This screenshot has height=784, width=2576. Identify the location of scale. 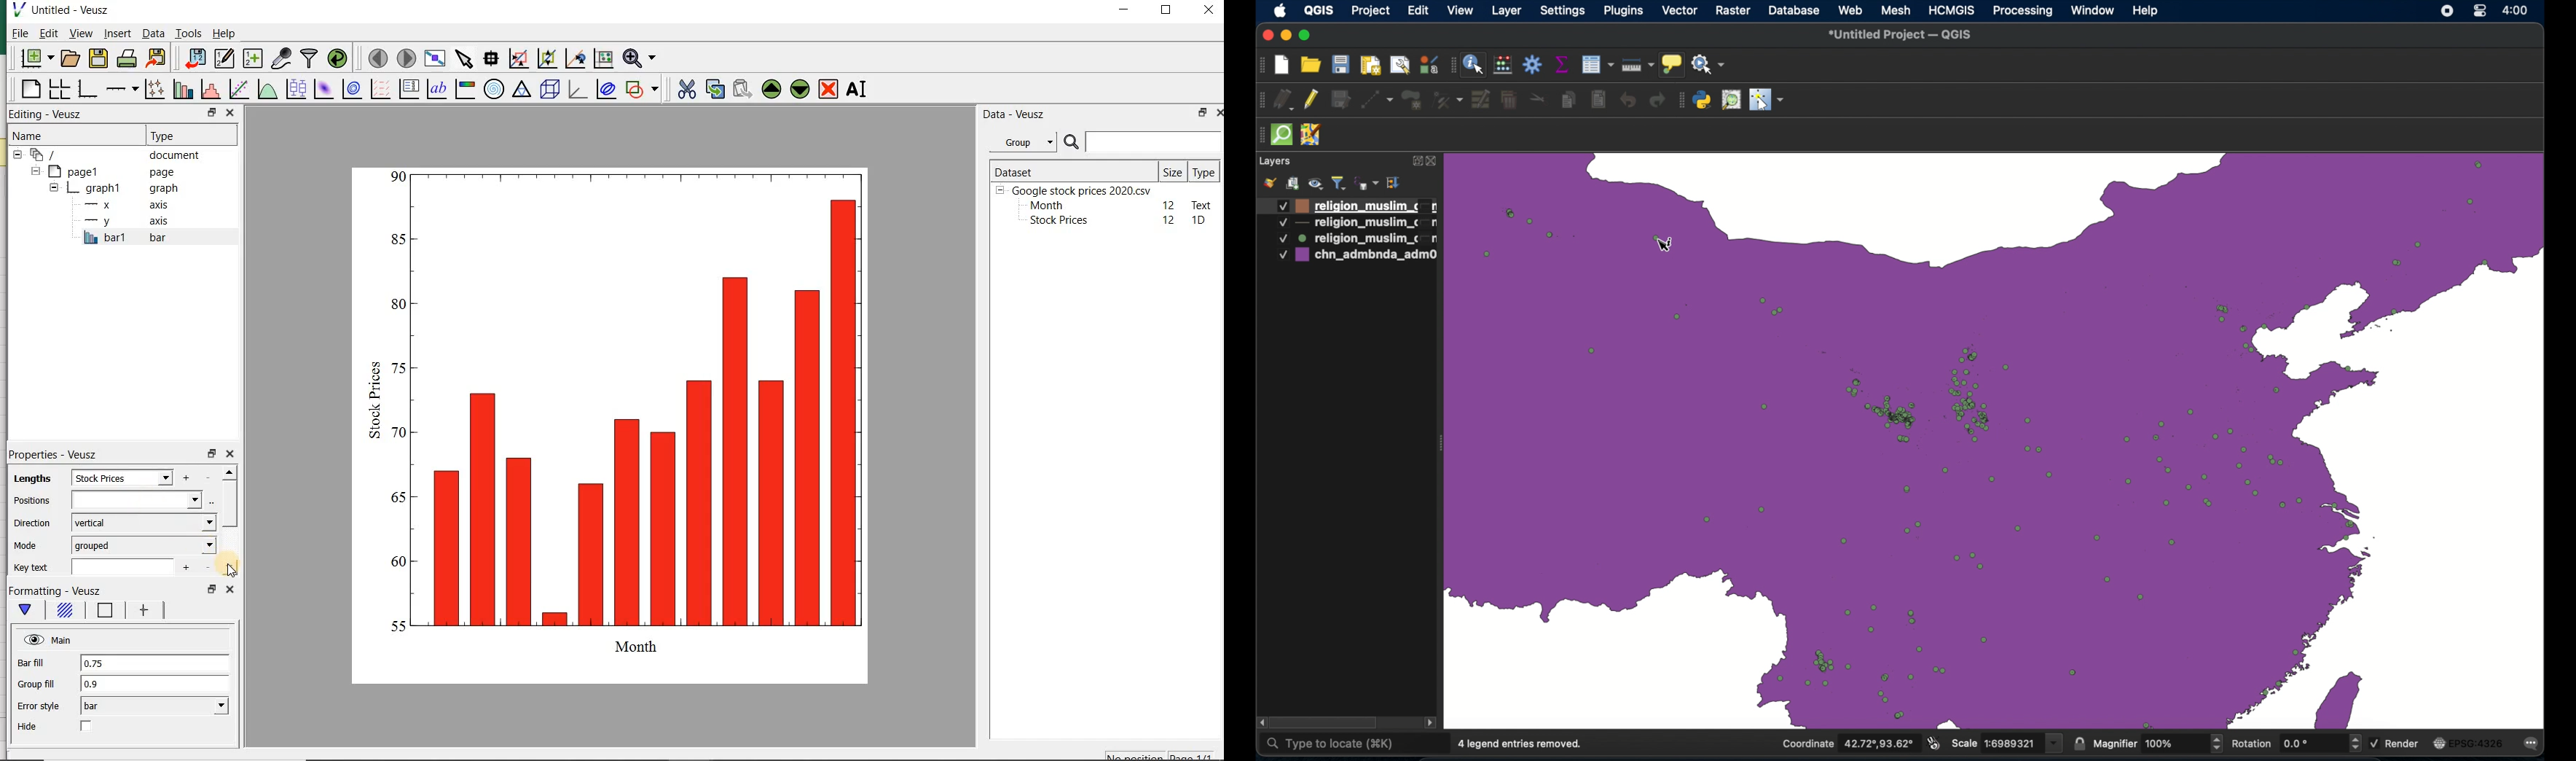
(2008, 743).